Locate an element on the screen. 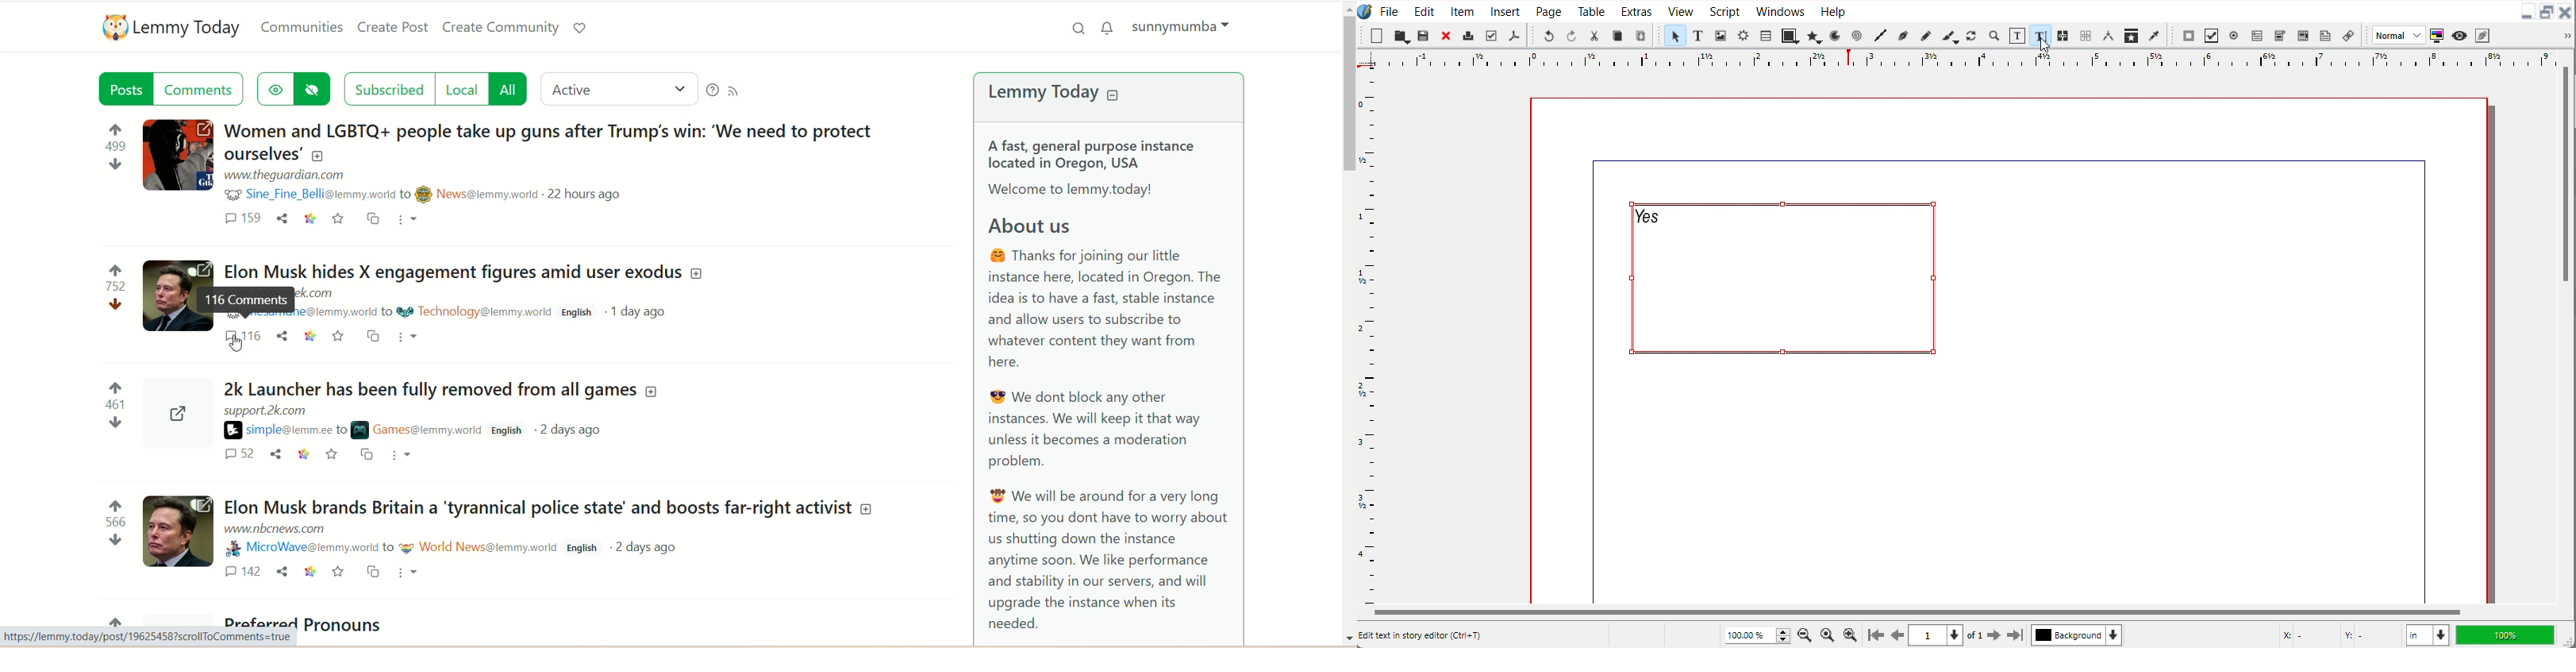 This screenshot has width=2576, height=672. Minimize is located at coordinates (2527, 13).